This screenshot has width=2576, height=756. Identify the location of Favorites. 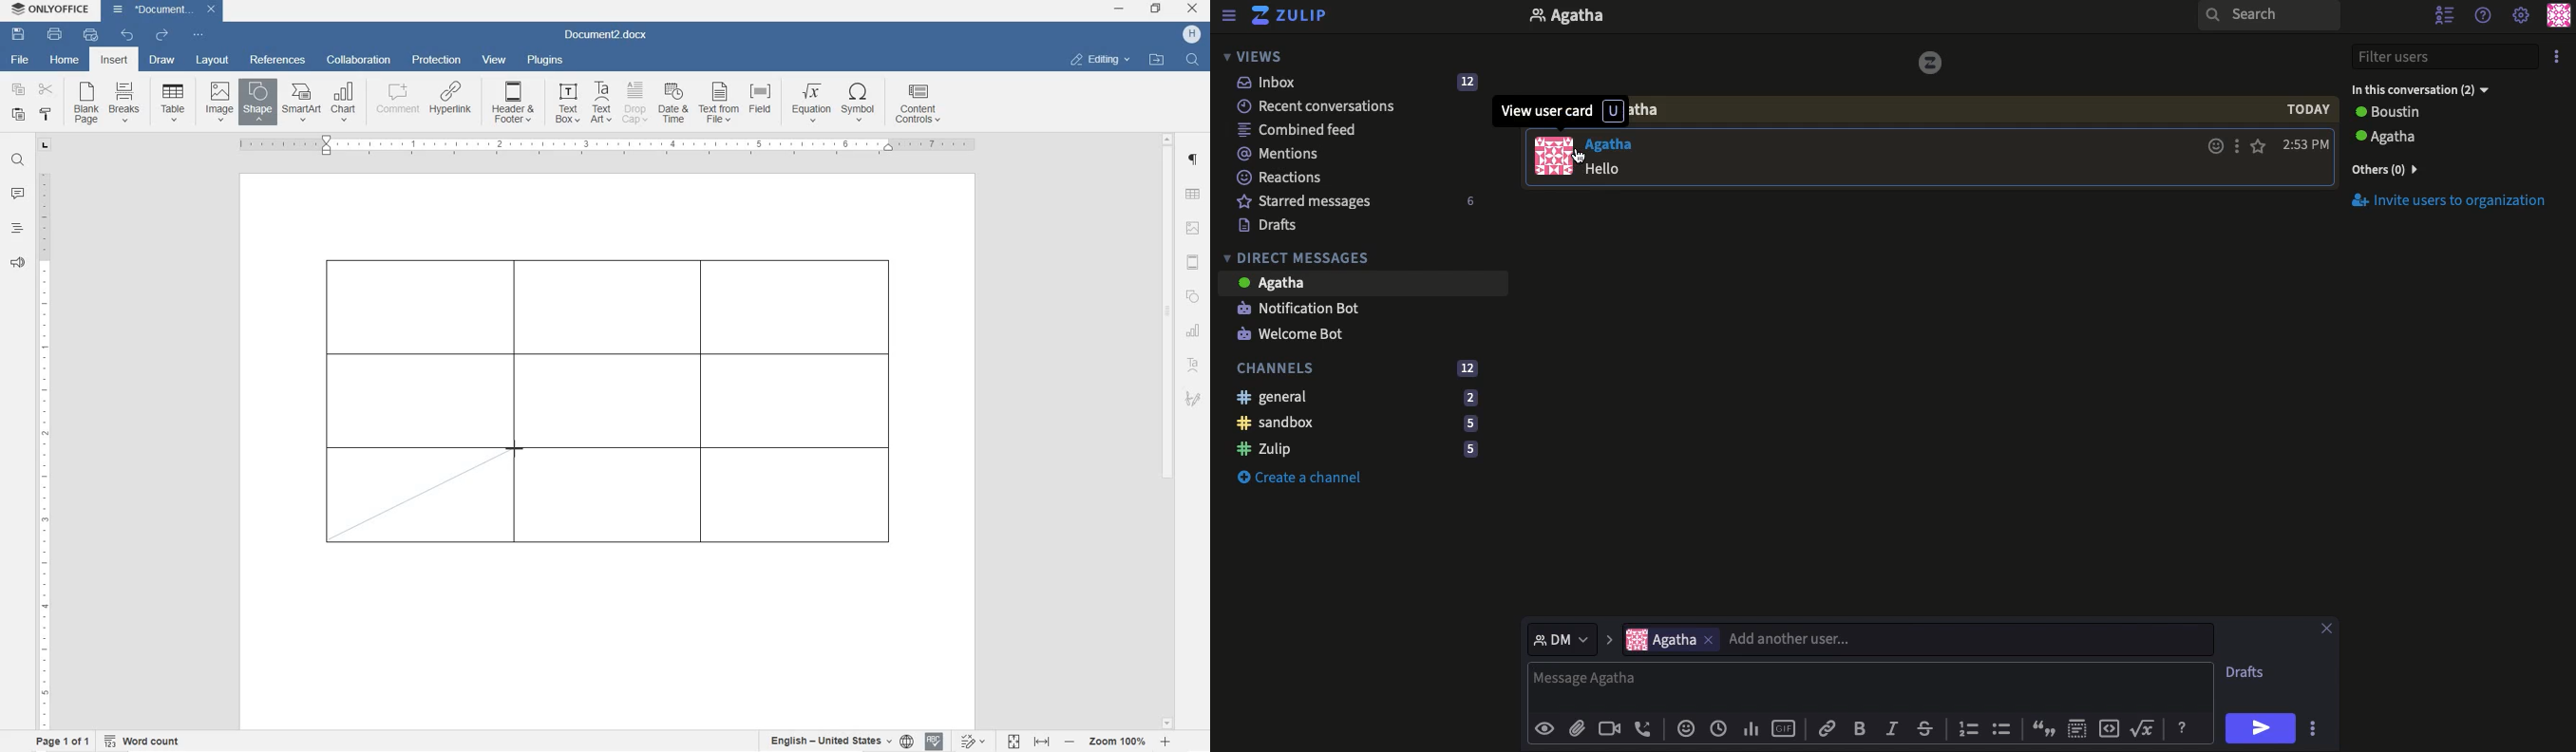
(2258, 147).